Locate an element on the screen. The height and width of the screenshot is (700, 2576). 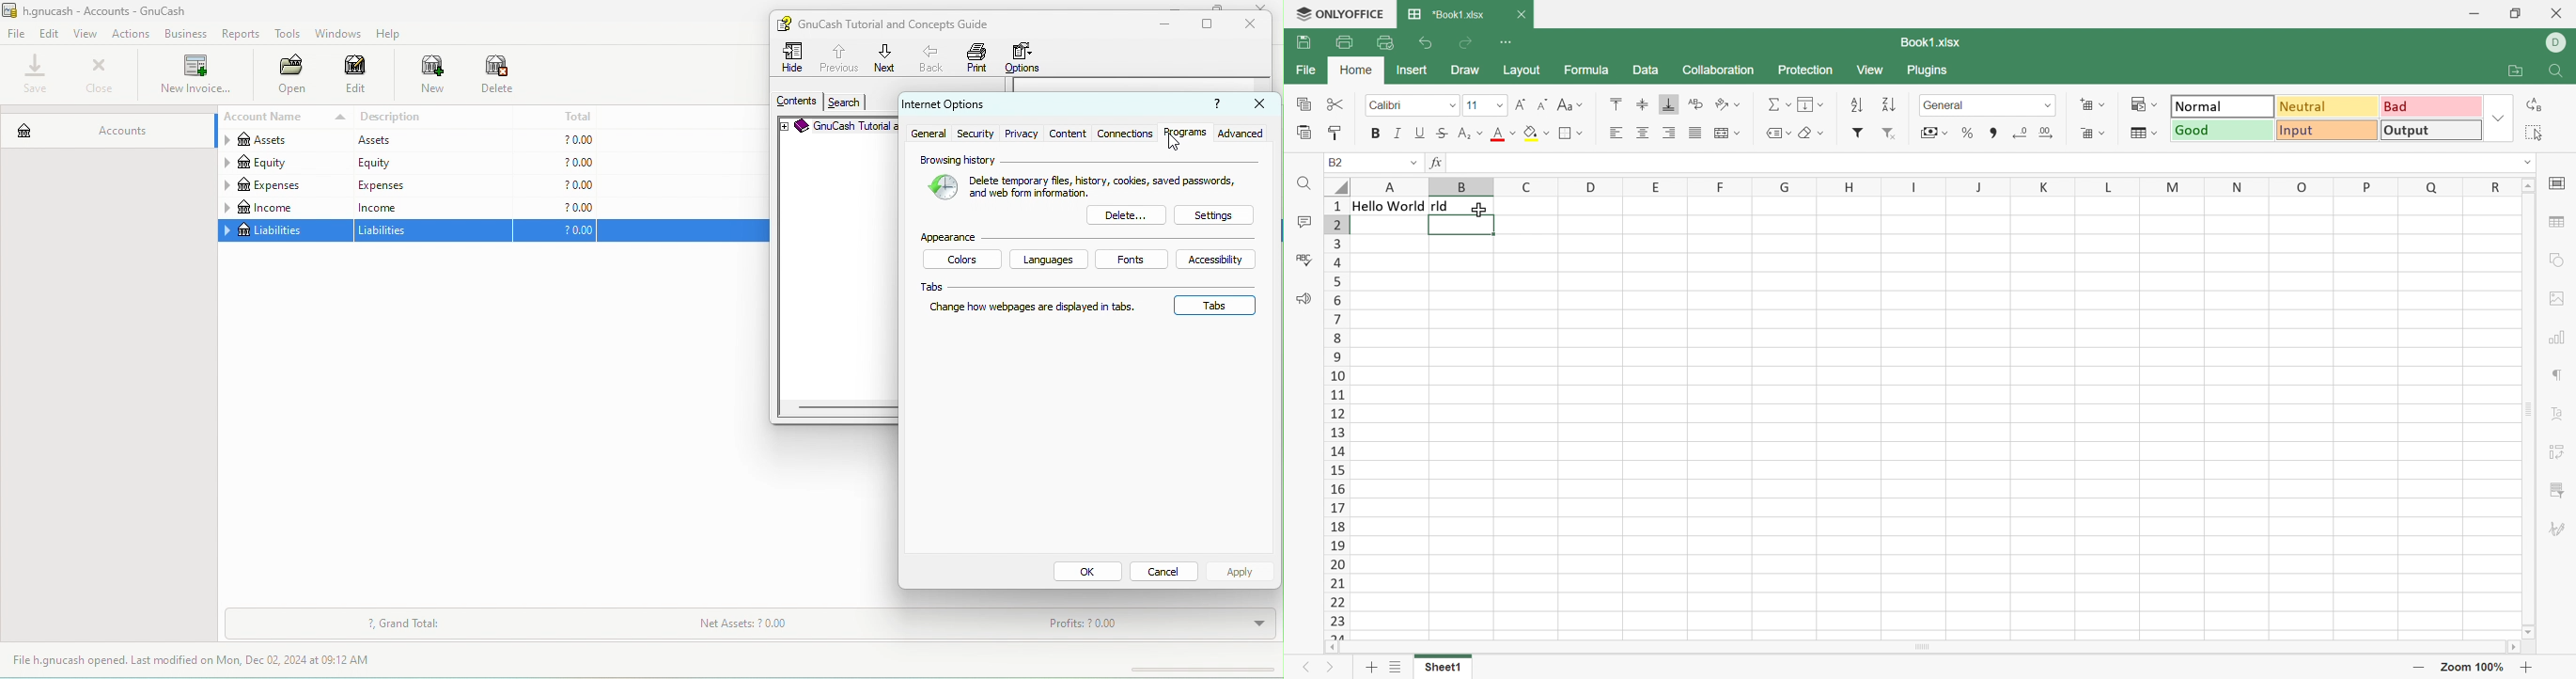
Drop down is located at coordinates (2052, 105).